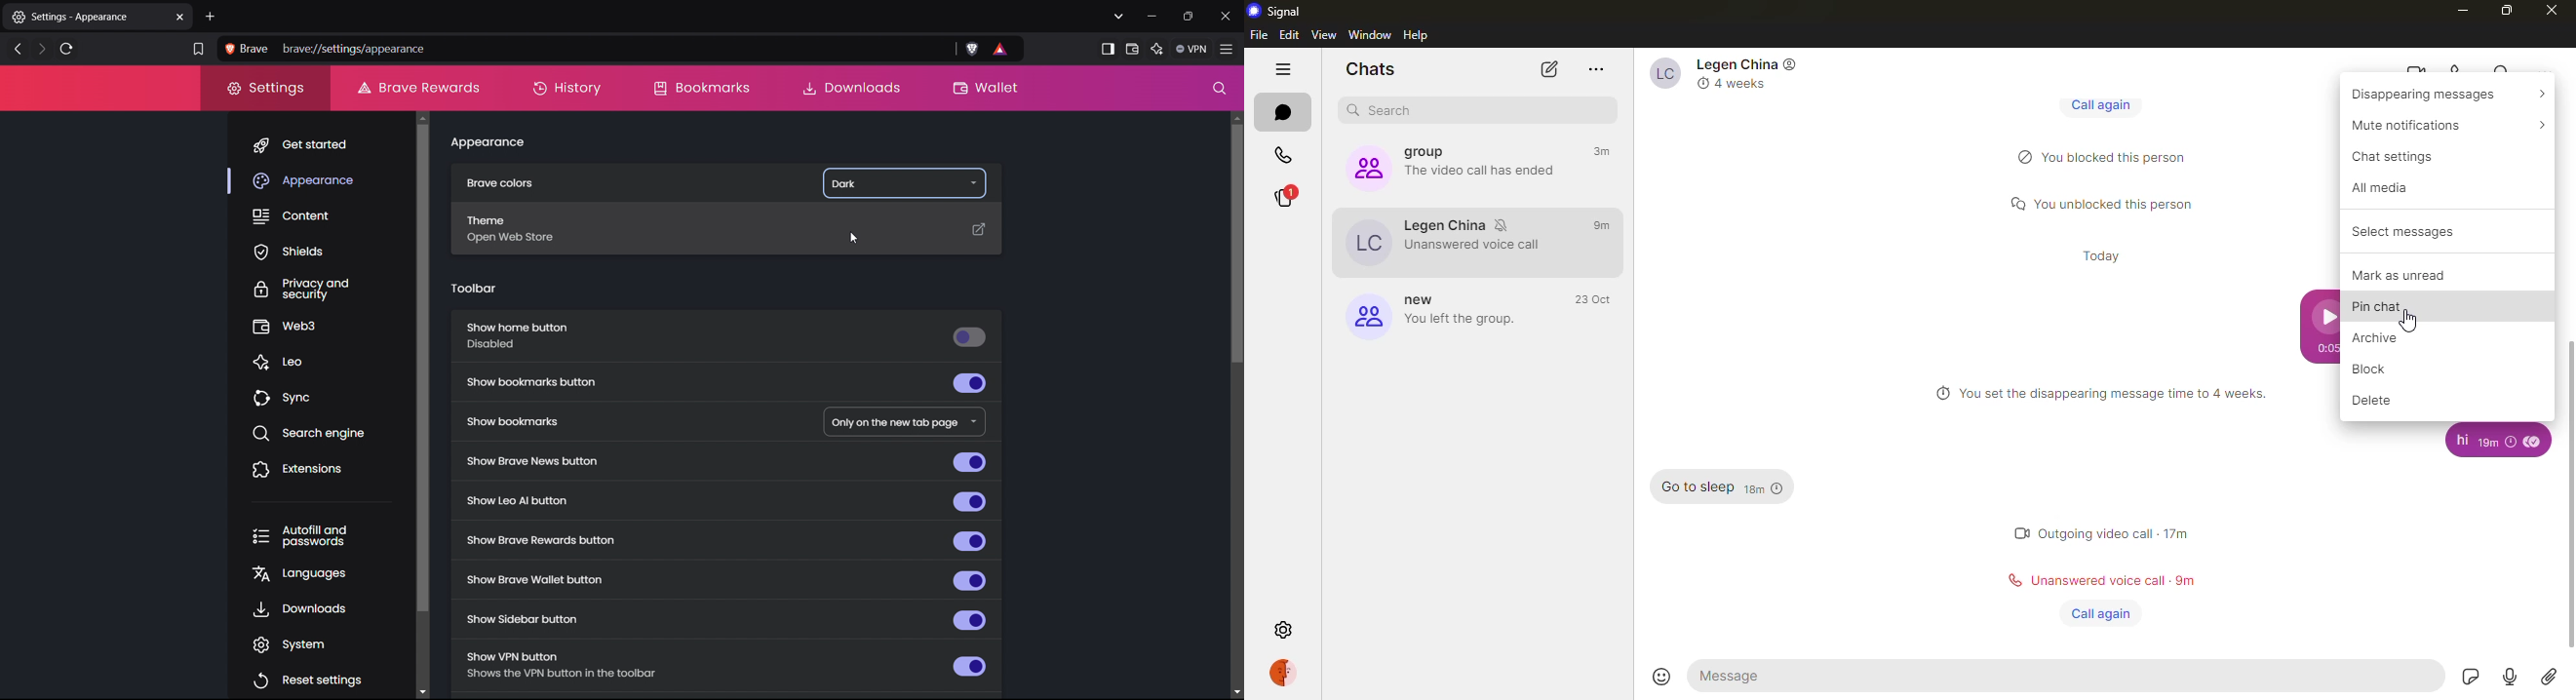 The height and width of the screenshot is (700, 2576). Describe the element at coordinates (725, 501) in the screenshot. I see `show leo AI button` at that location.